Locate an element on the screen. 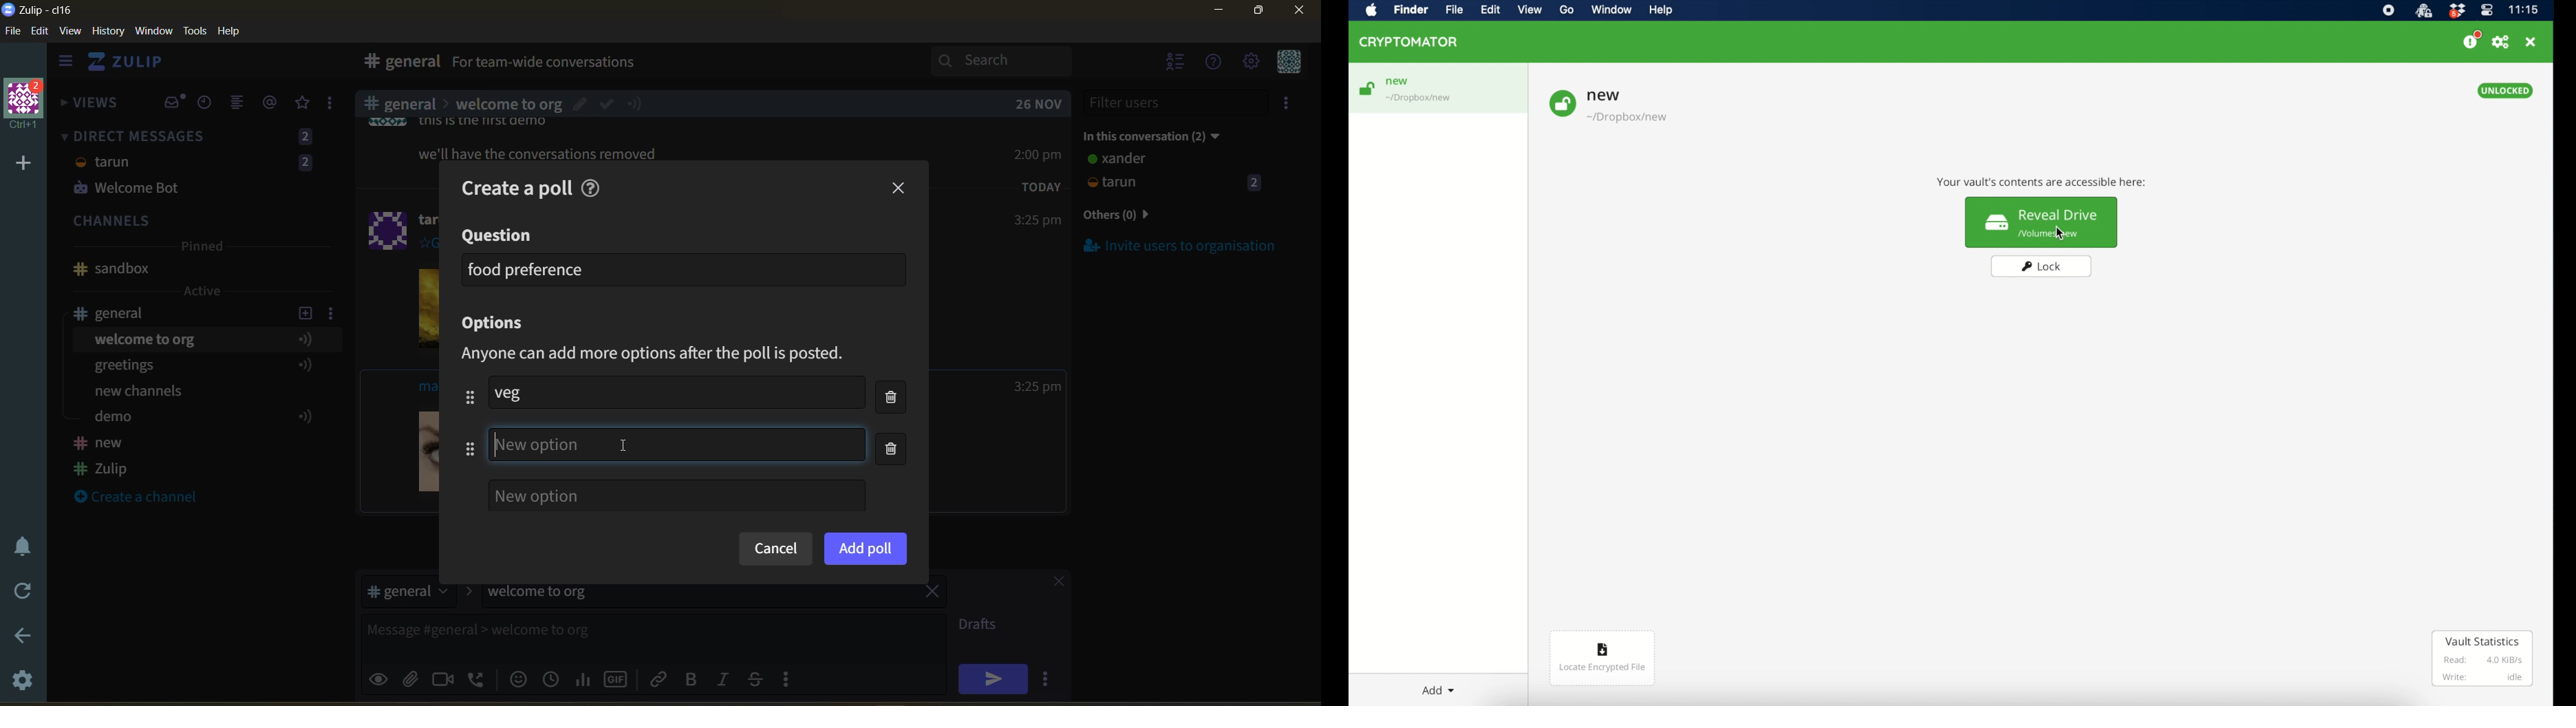 Image resolution: width=2576 pixels, height=728 pixels. 26 nov is located at coordinates (1039, 104).